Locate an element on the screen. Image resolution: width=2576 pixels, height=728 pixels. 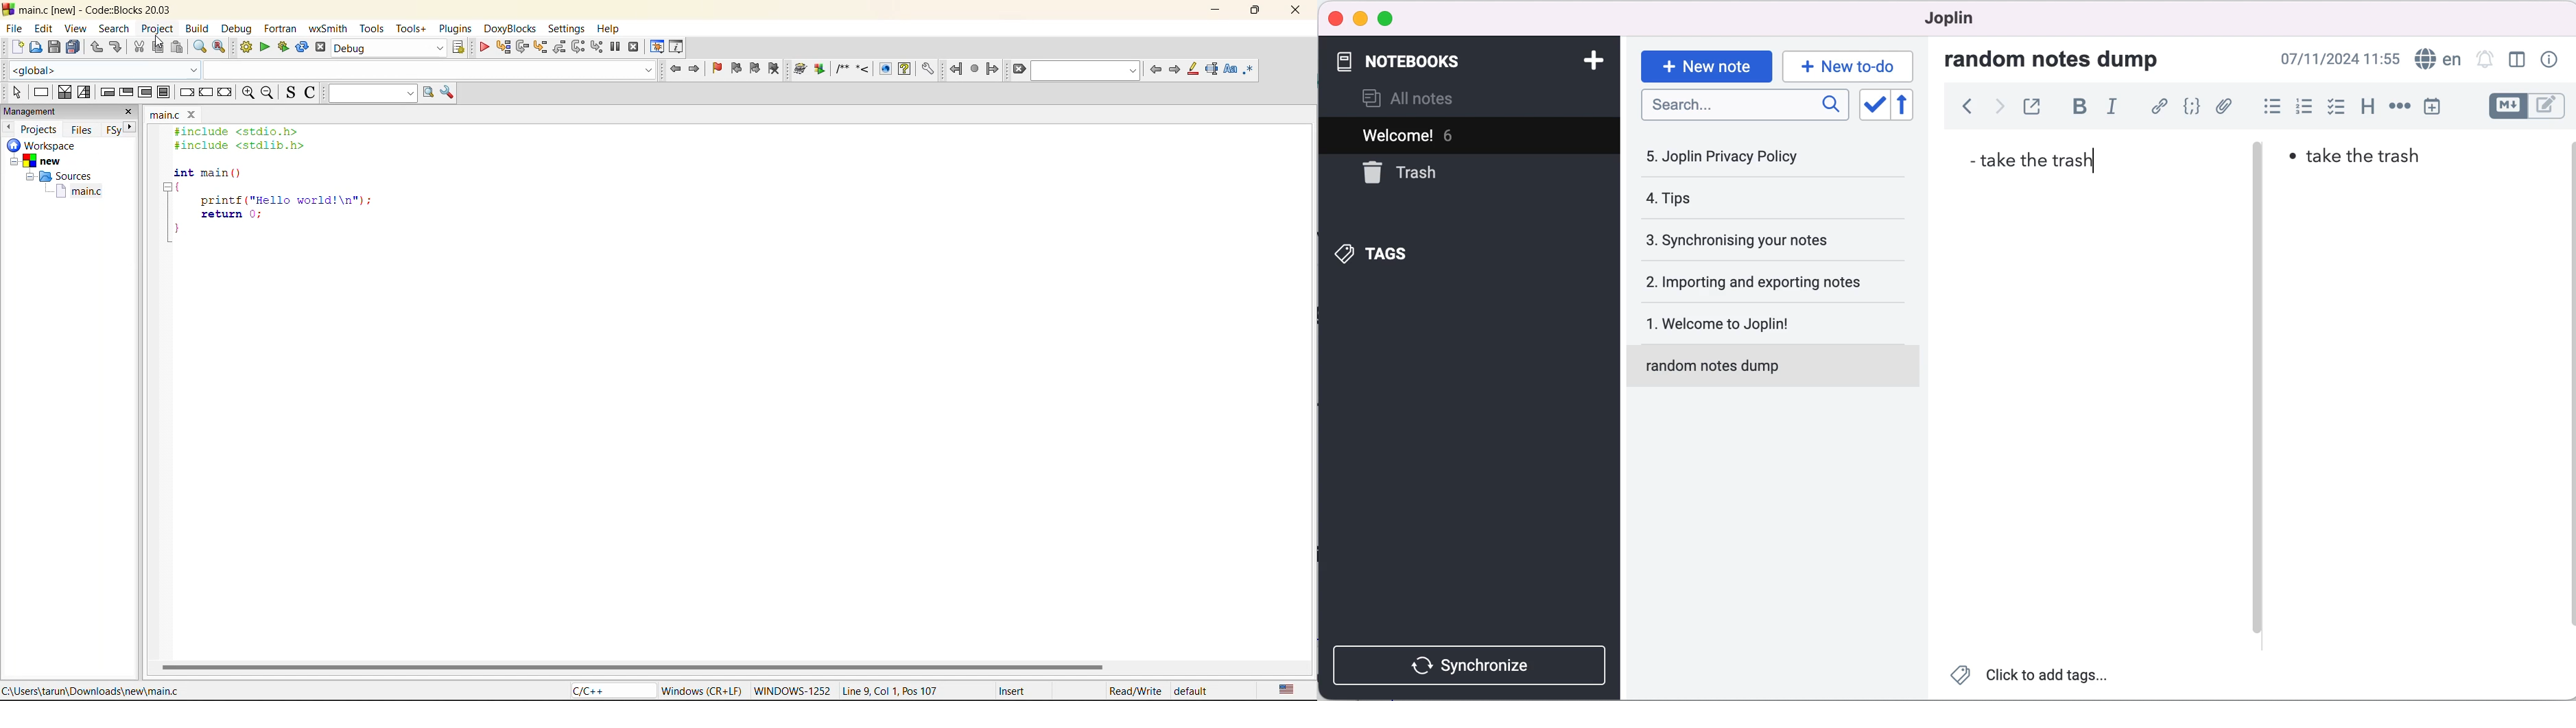
Insert a comment block at the current line is located at coordinates (842, 69).